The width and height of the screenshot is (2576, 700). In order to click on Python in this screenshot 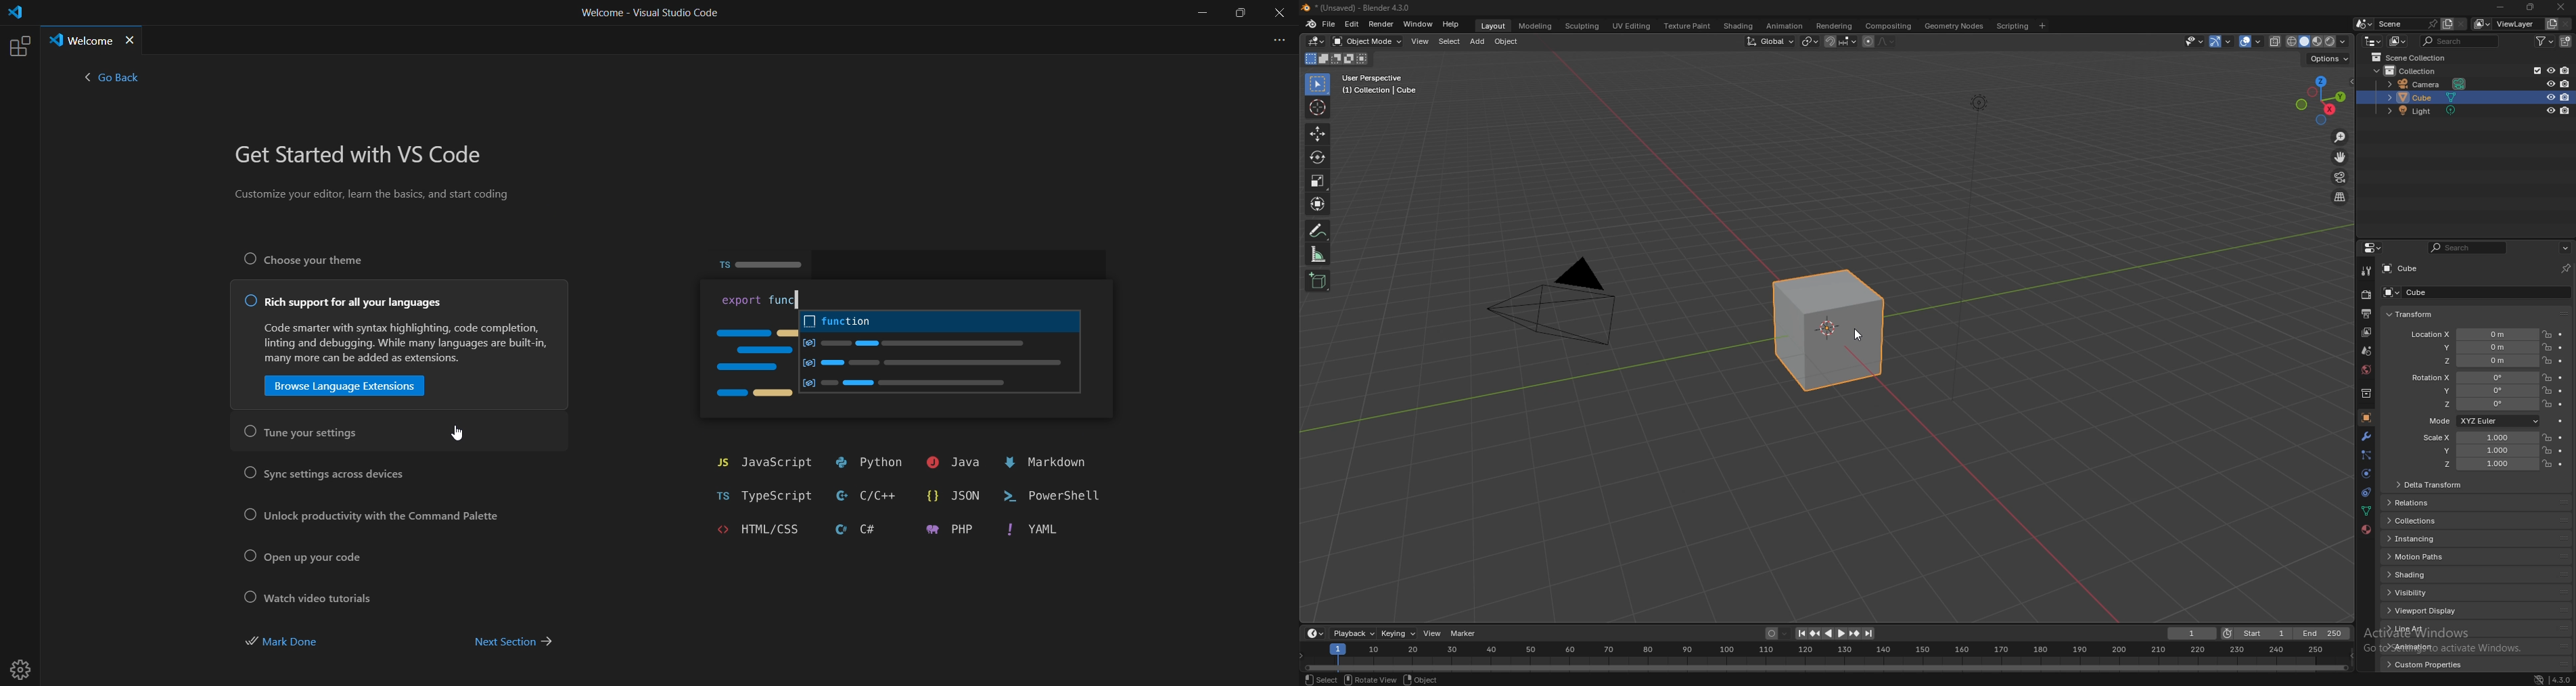, I will do `click(868, 462)`.